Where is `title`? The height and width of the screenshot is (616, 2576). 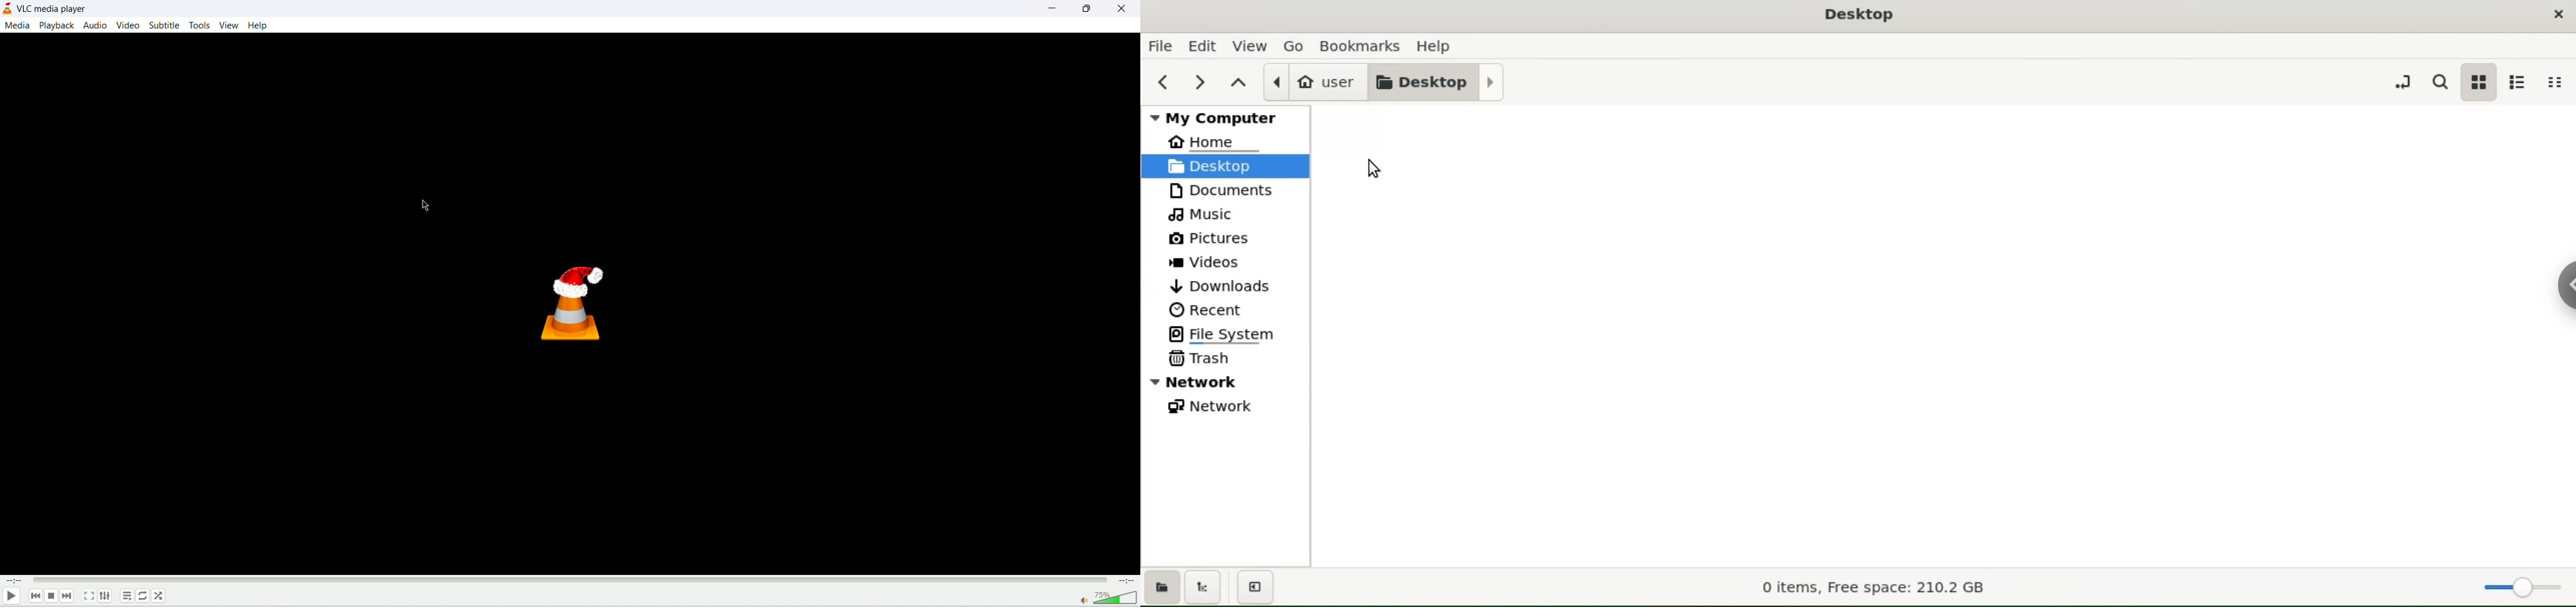 title is located at coordinates (1860, 17).